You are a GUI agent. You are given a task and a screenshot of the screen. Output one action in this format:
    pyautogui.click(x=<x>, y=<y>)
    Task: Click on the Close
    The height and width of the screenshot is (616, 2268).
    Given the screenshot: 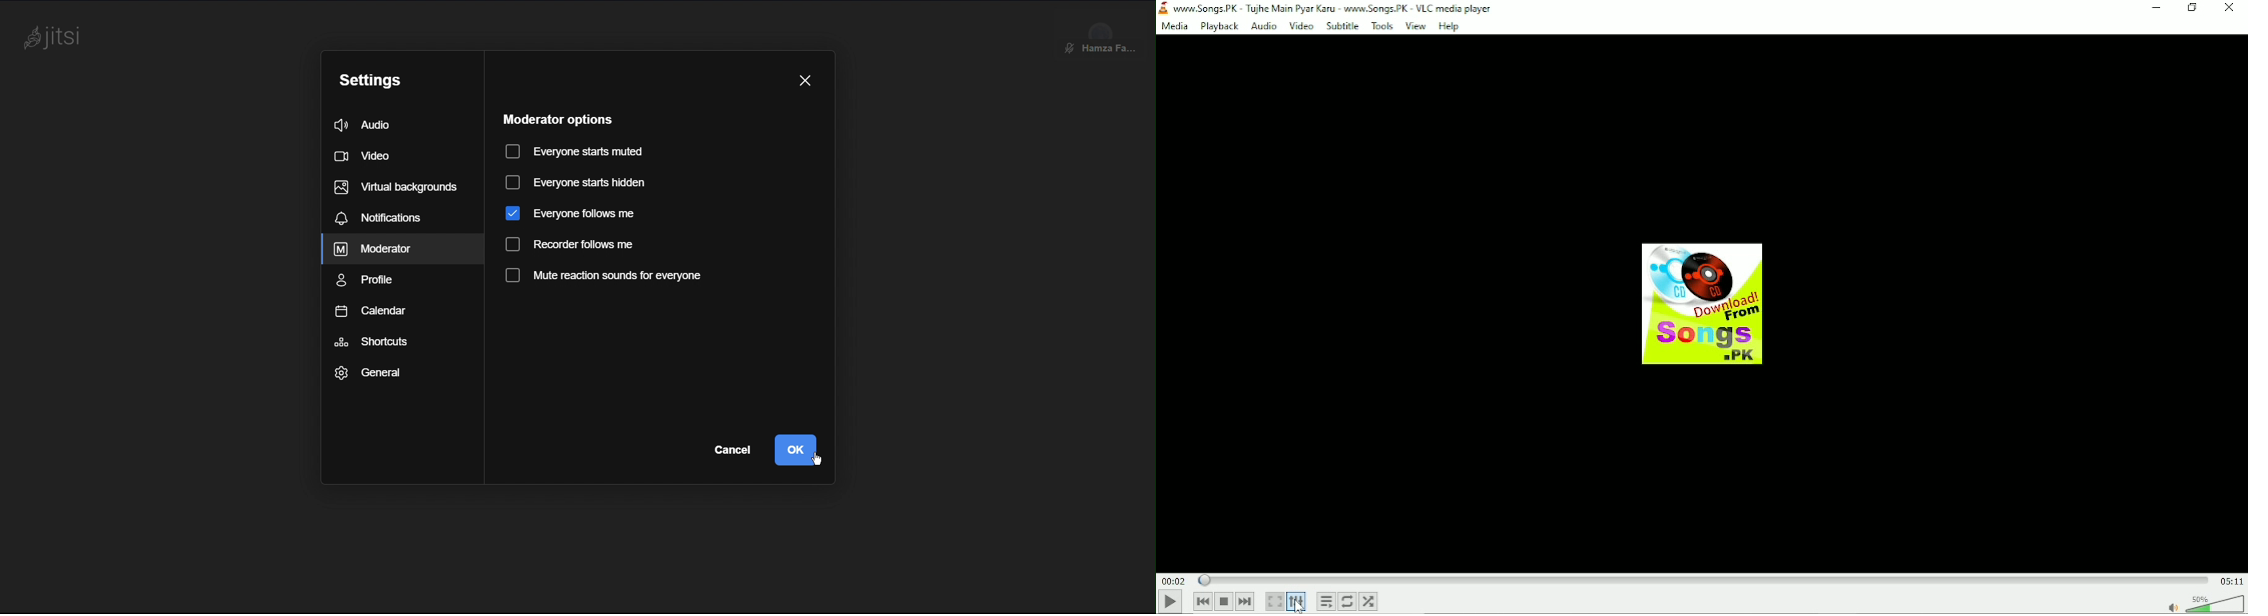 What is the action you would take?
    pyautogui.click(x=2229, y=9)
    